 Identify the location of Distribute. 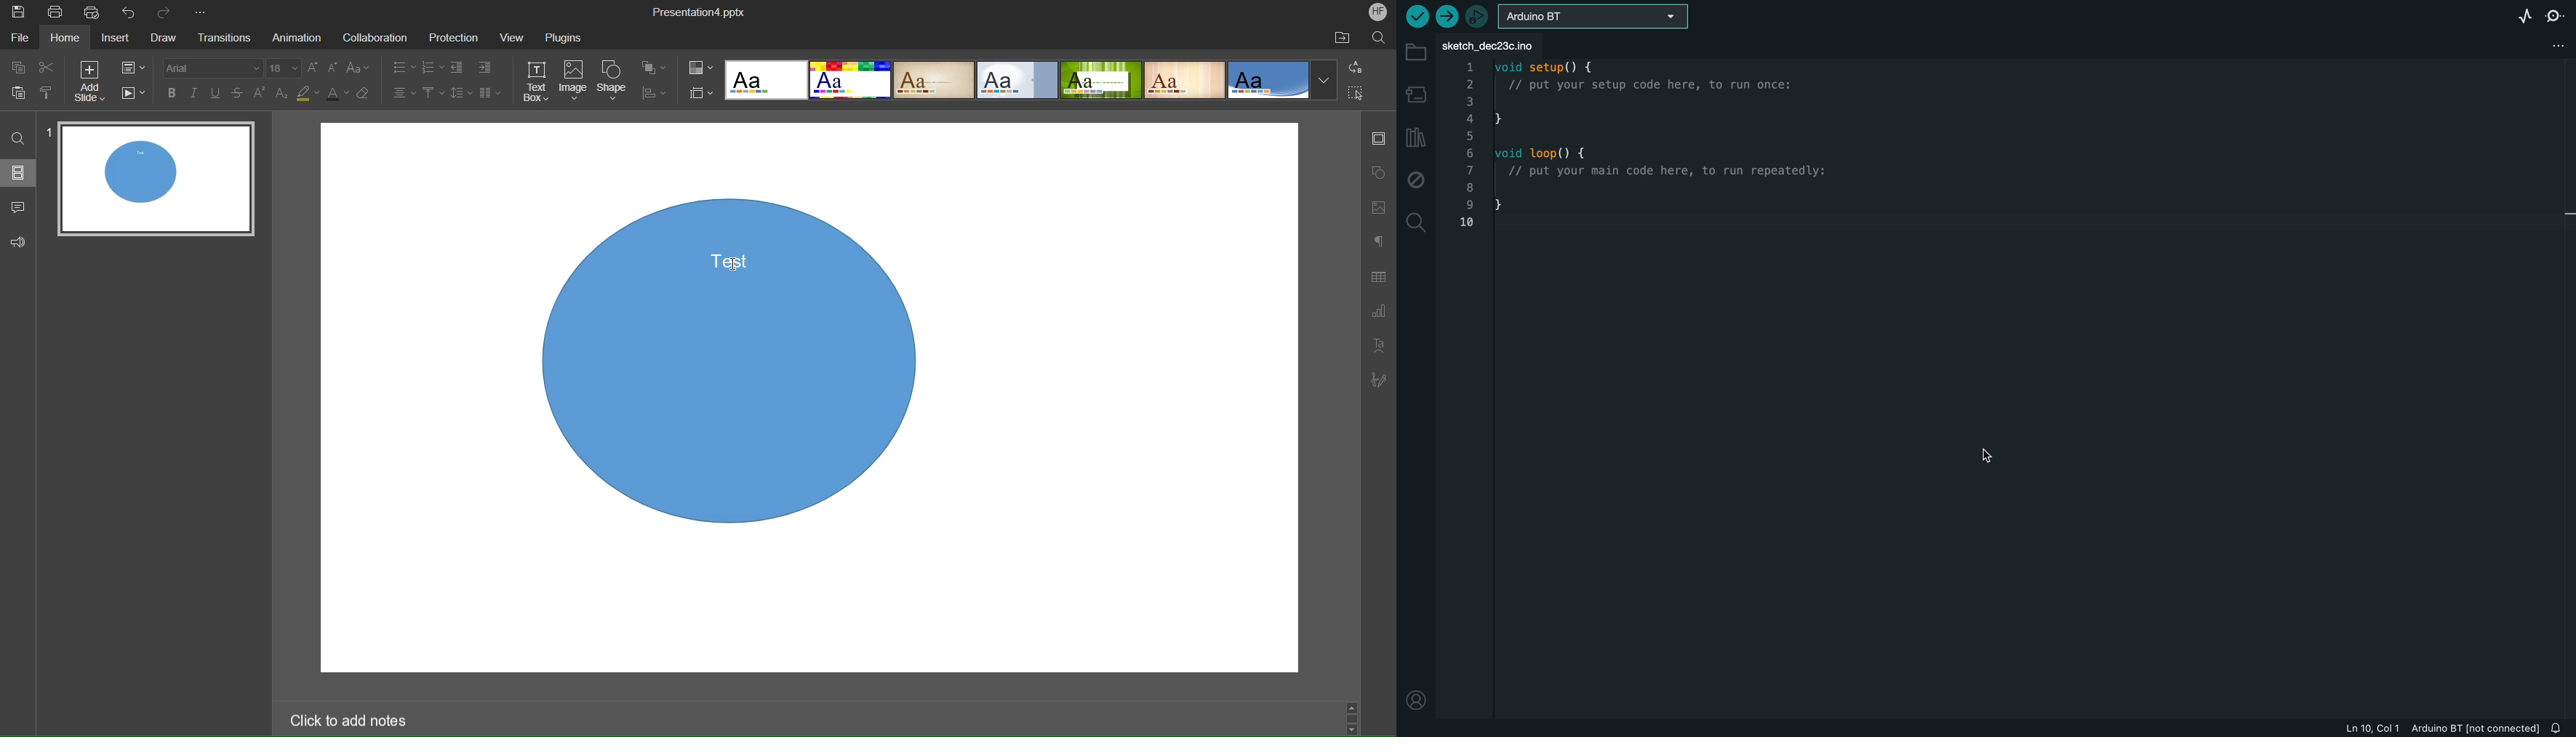
(655, 92).